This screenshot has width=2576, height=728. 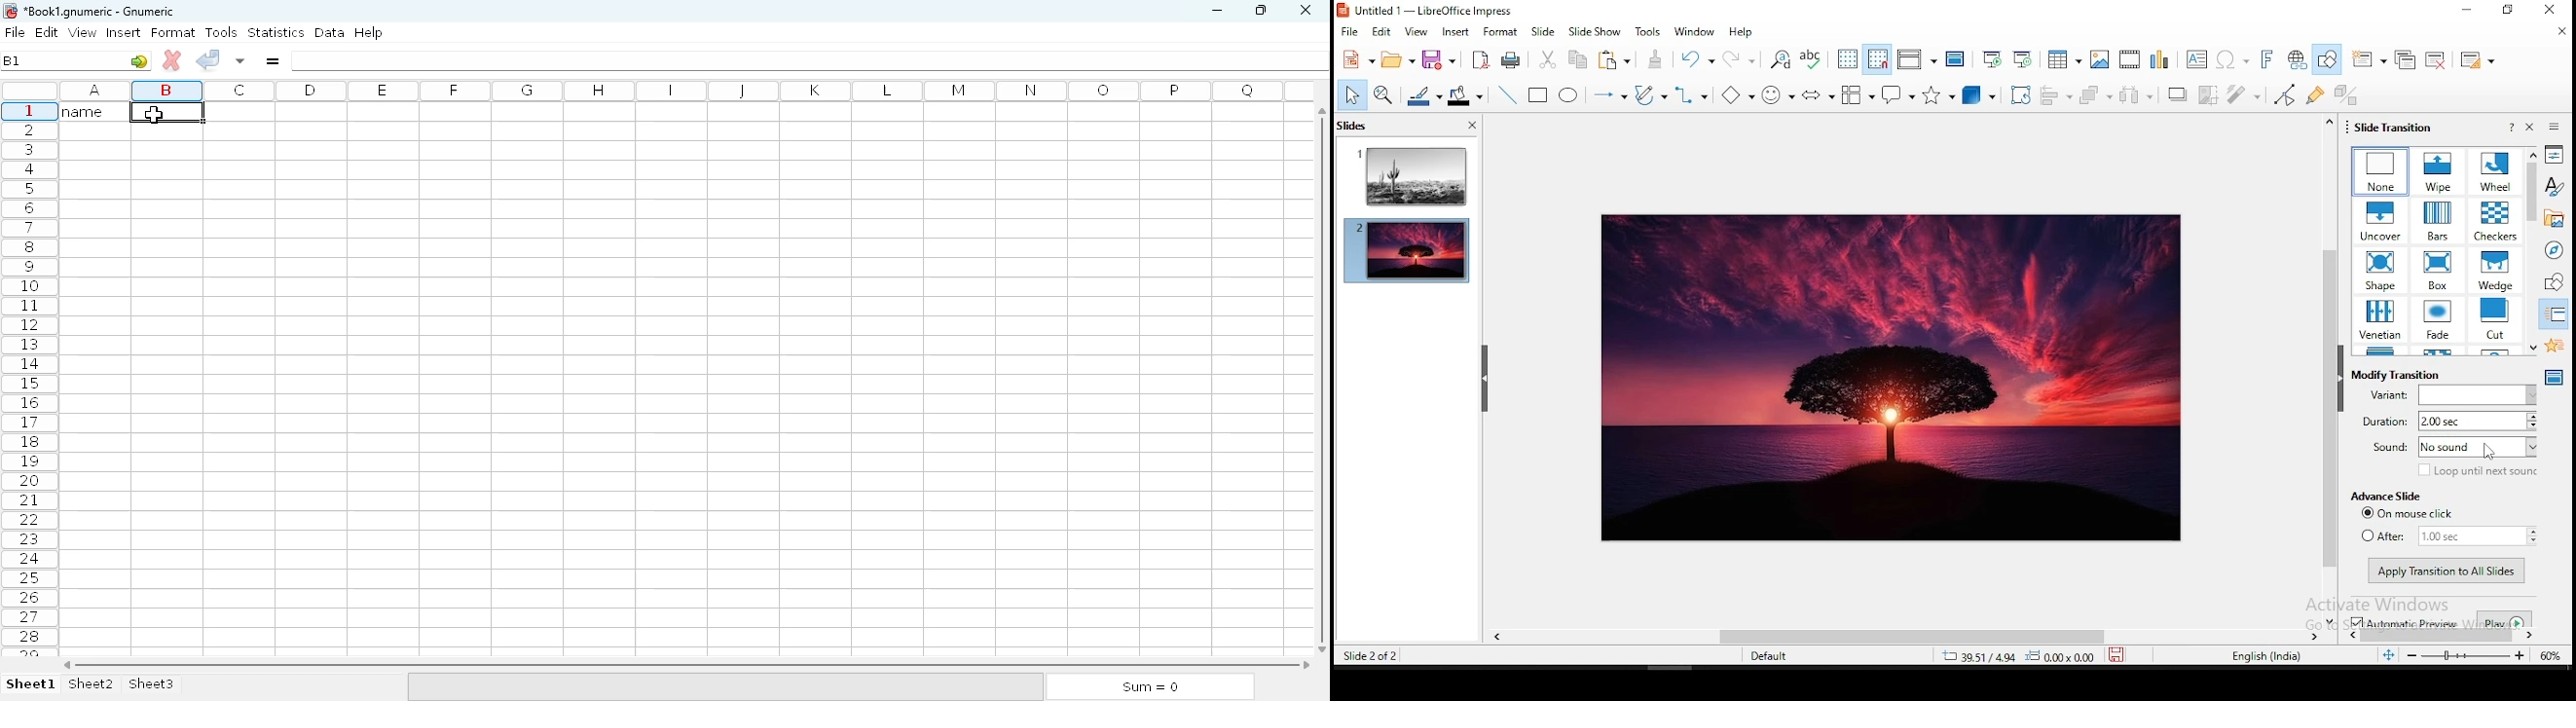 I want to click on sound, so click(x=2453, y=448).